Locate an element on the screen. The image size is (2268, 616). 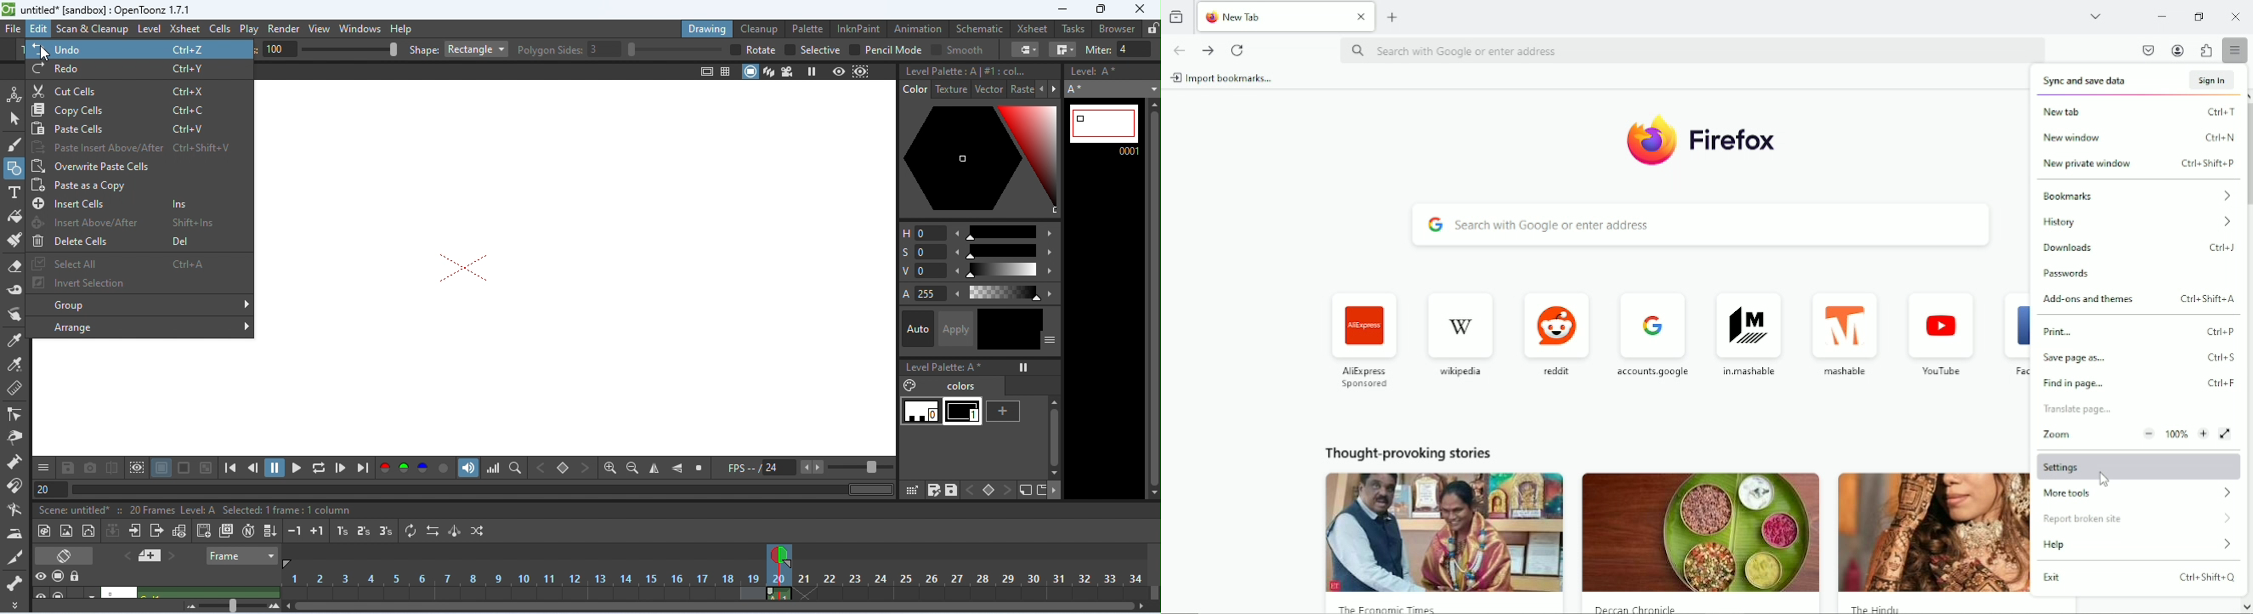
in.mashable is located at coordinates (1750, 330).